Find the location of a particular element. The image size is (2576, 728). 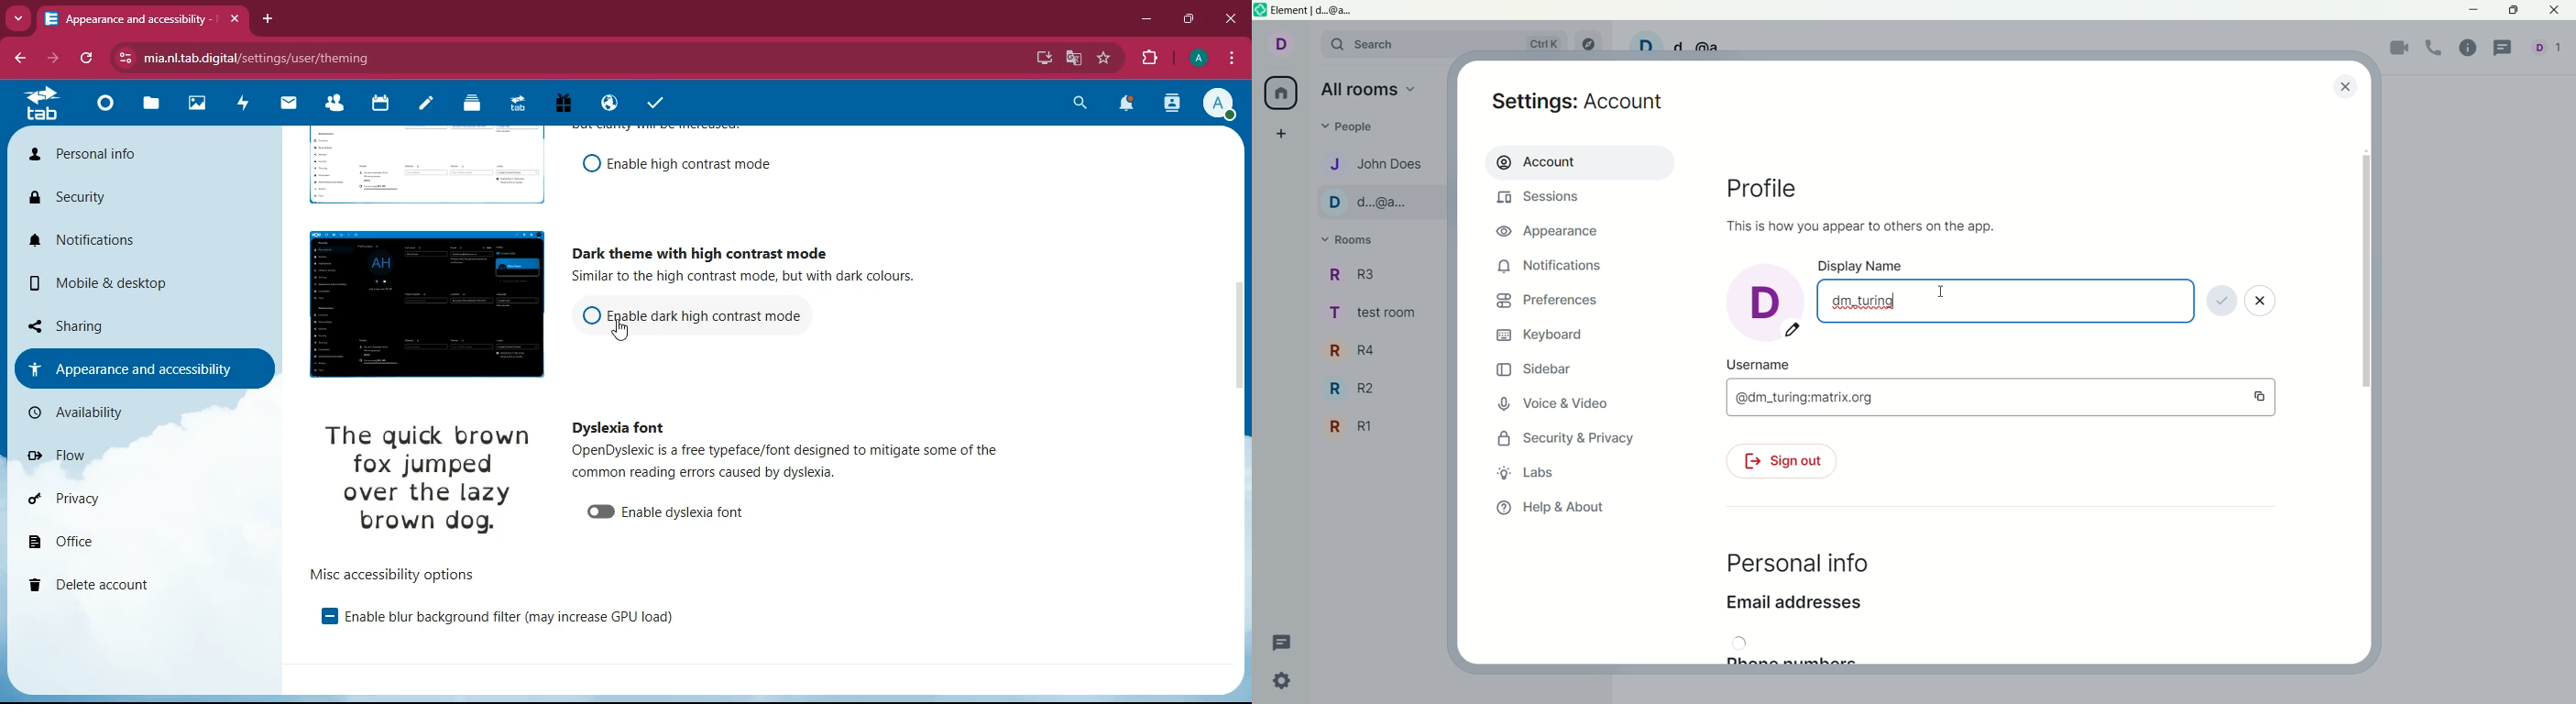

R2 is located at coordinates (1359, 390).